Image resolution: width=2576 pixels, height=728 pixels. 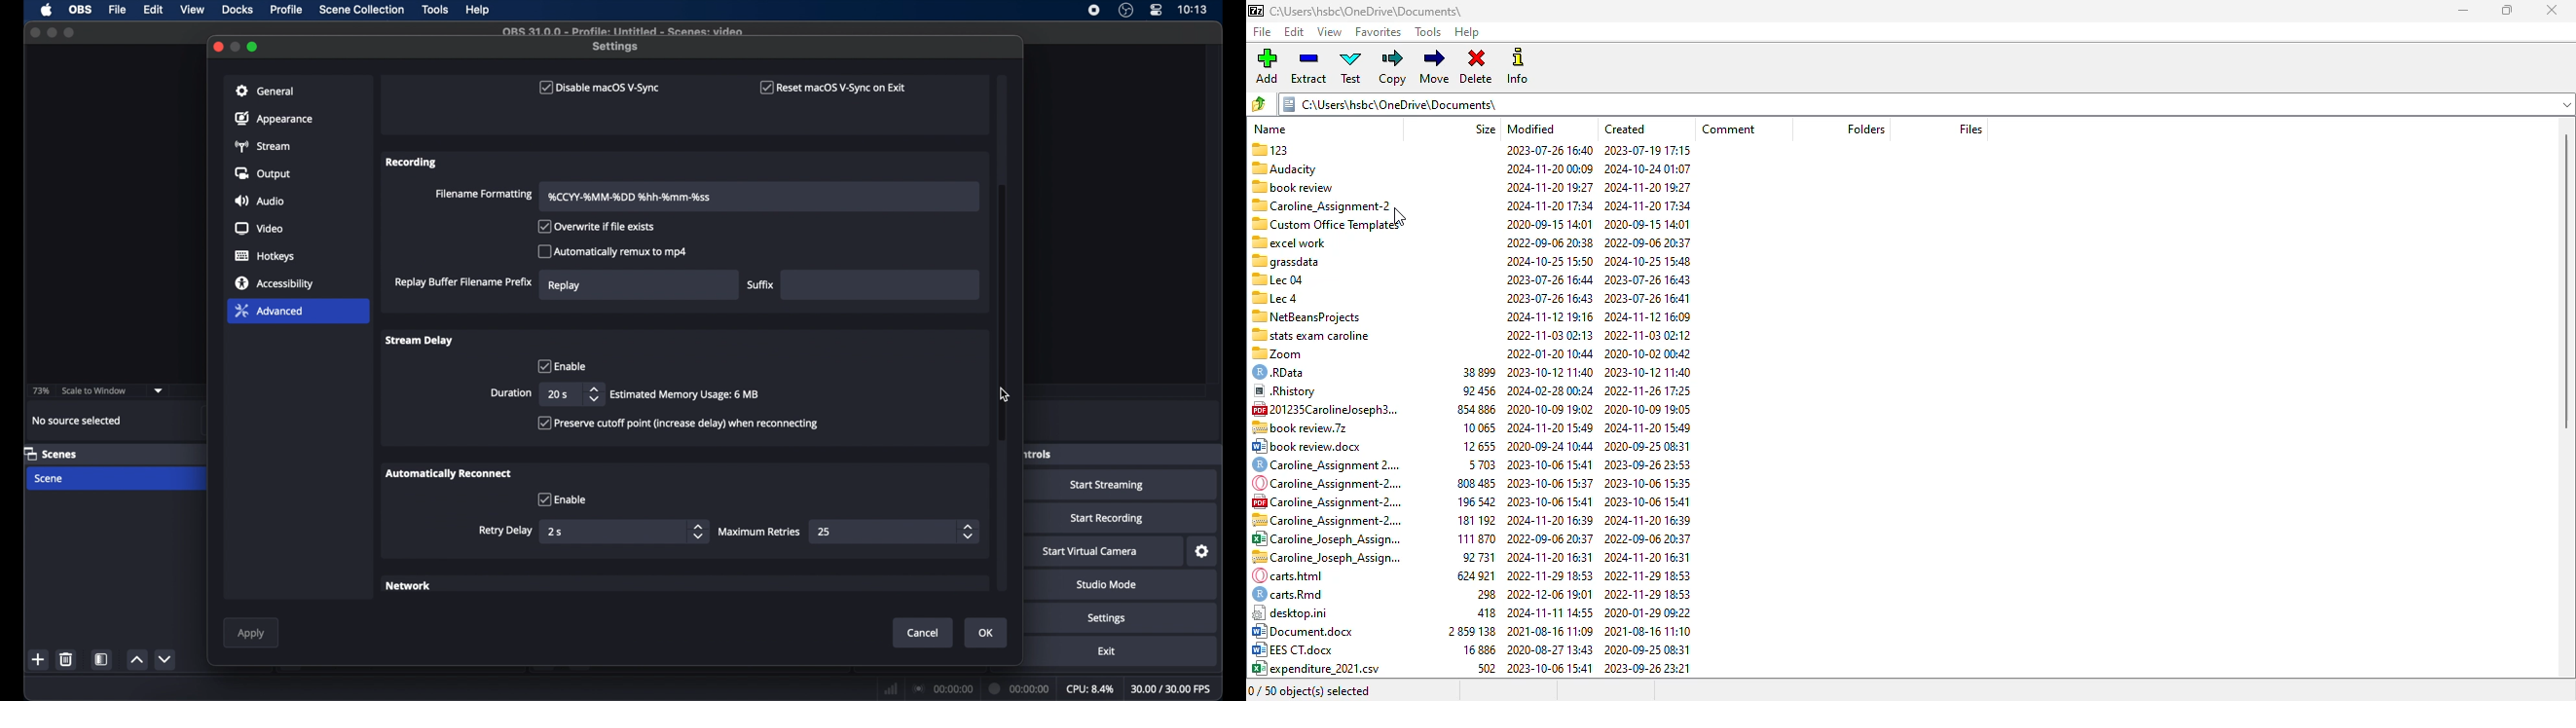 I want to click on help, so click(x=1465, y=32).